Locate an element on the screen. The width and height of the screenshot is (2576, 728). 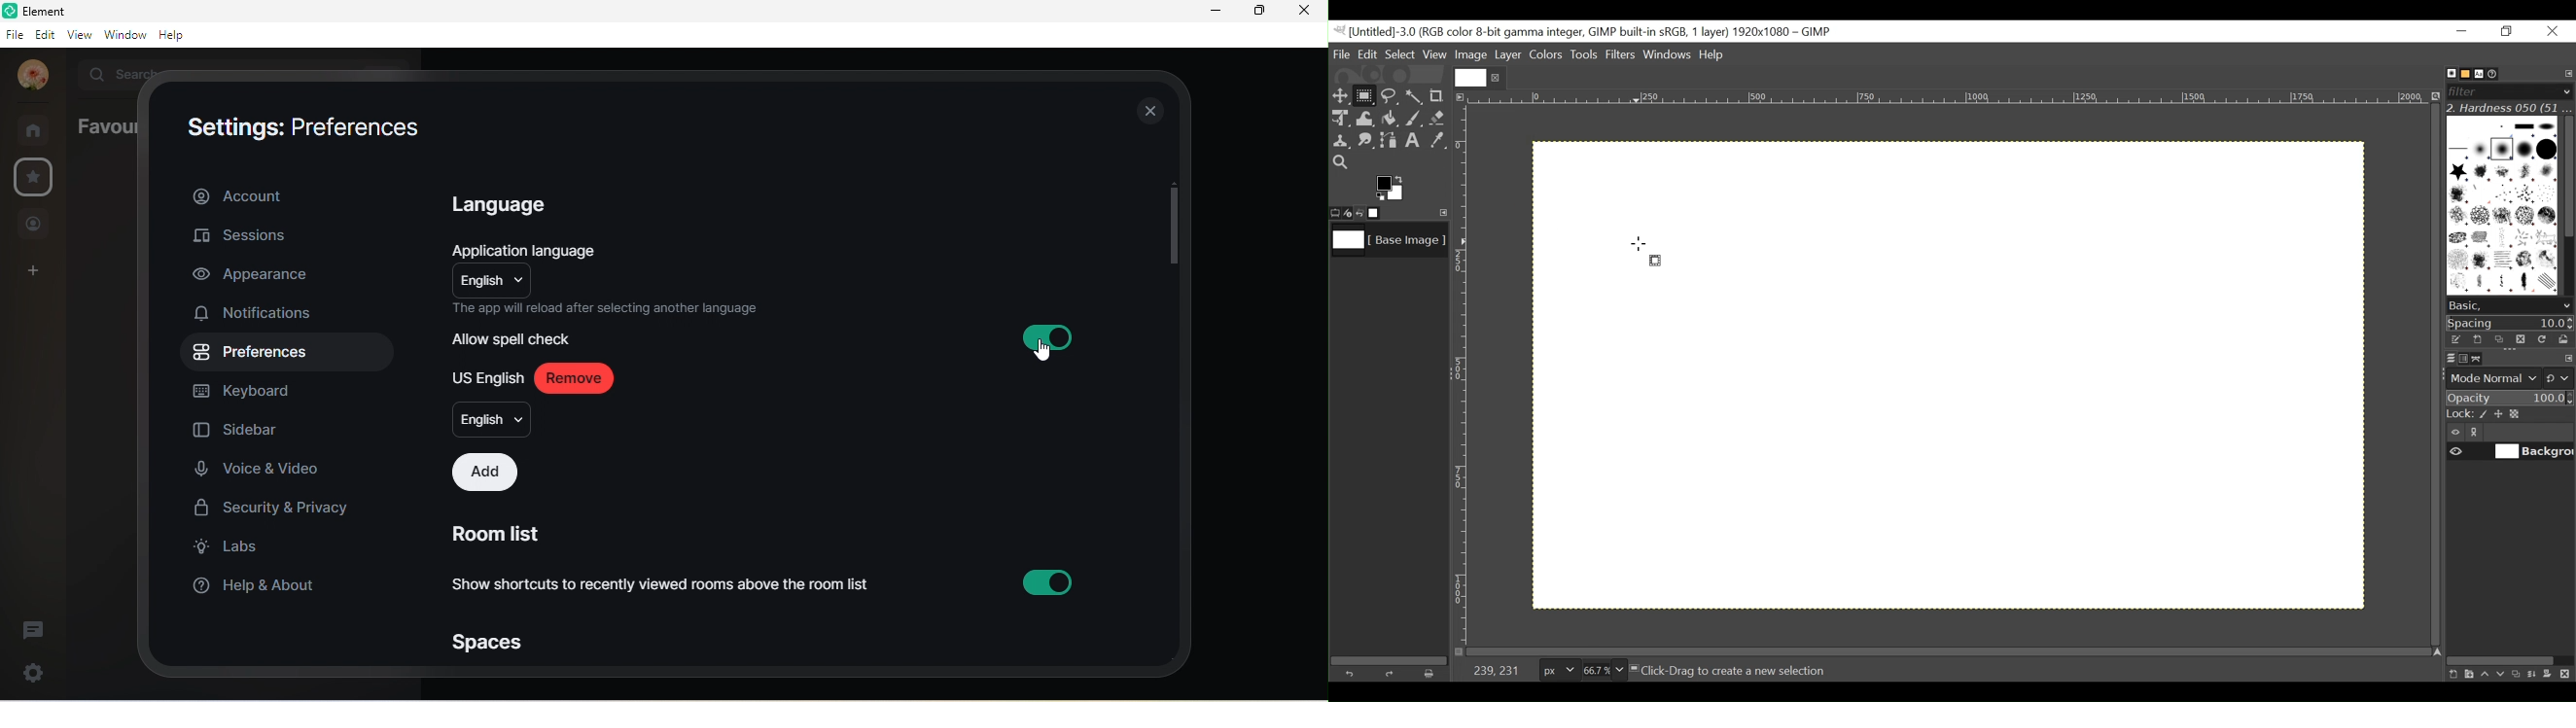
Fonts is located at coordinates (2482, 73).